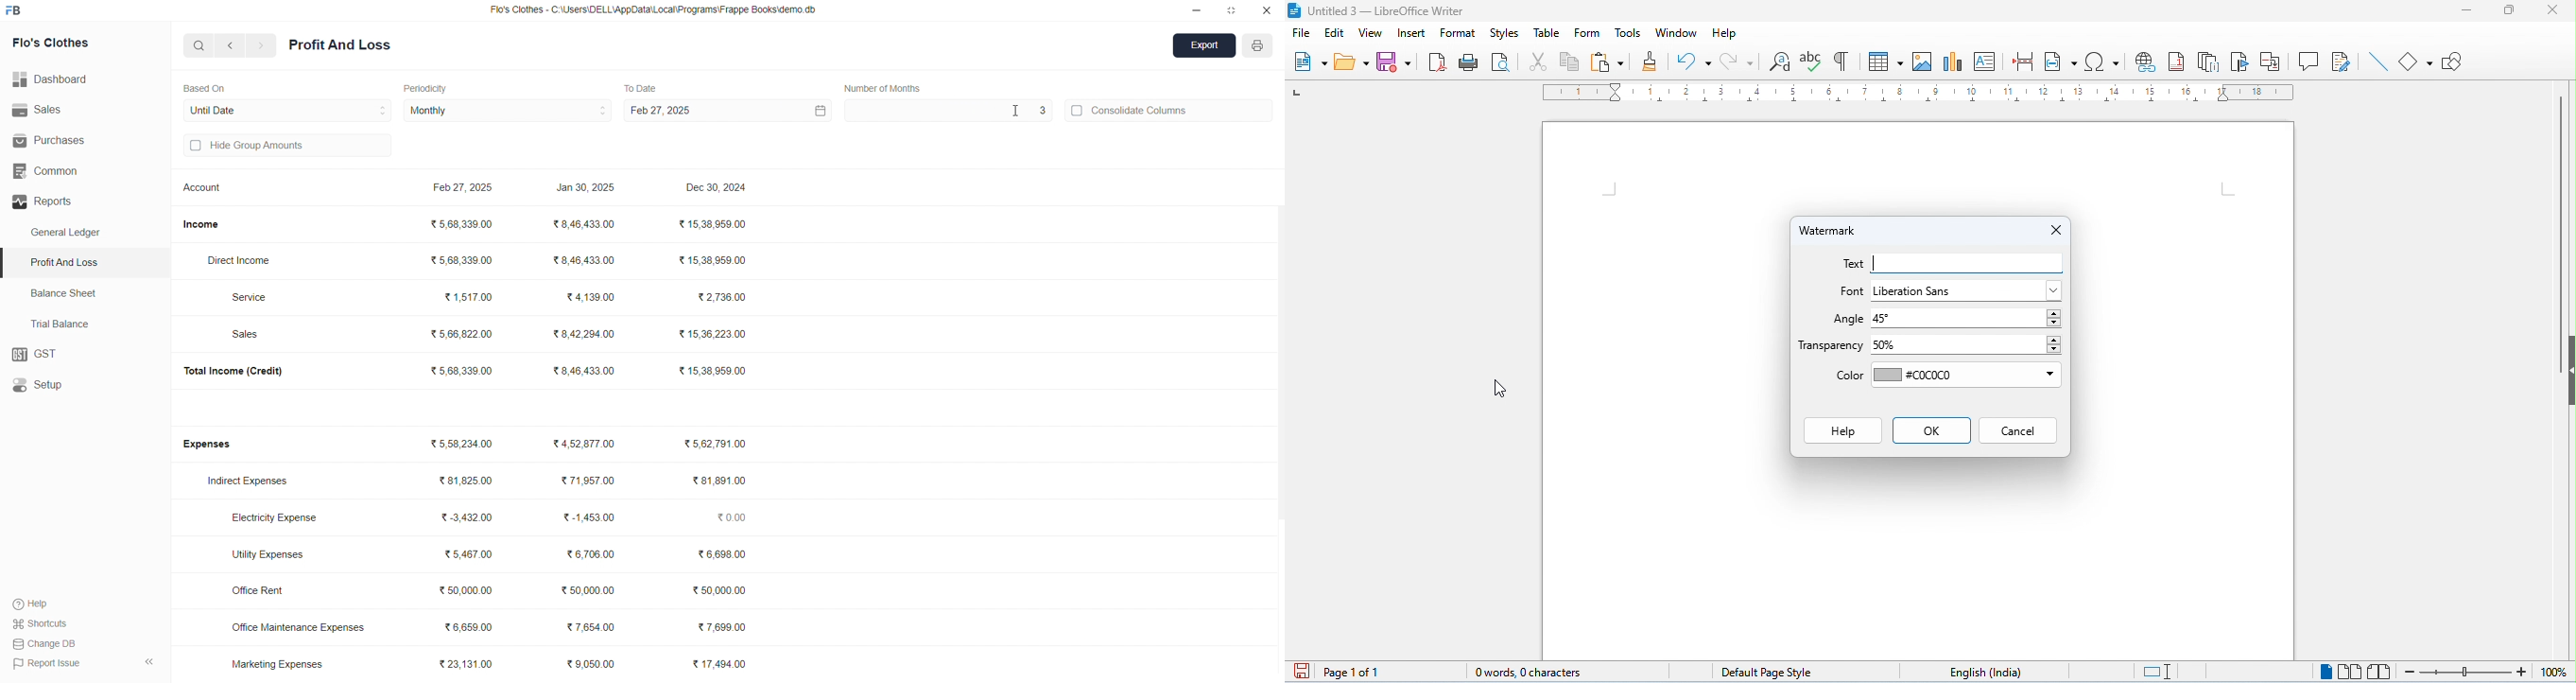 Image resolution: width=2576 pixels, height=700 pixels. I want to click on Balance Sheet, so click(66, 292).